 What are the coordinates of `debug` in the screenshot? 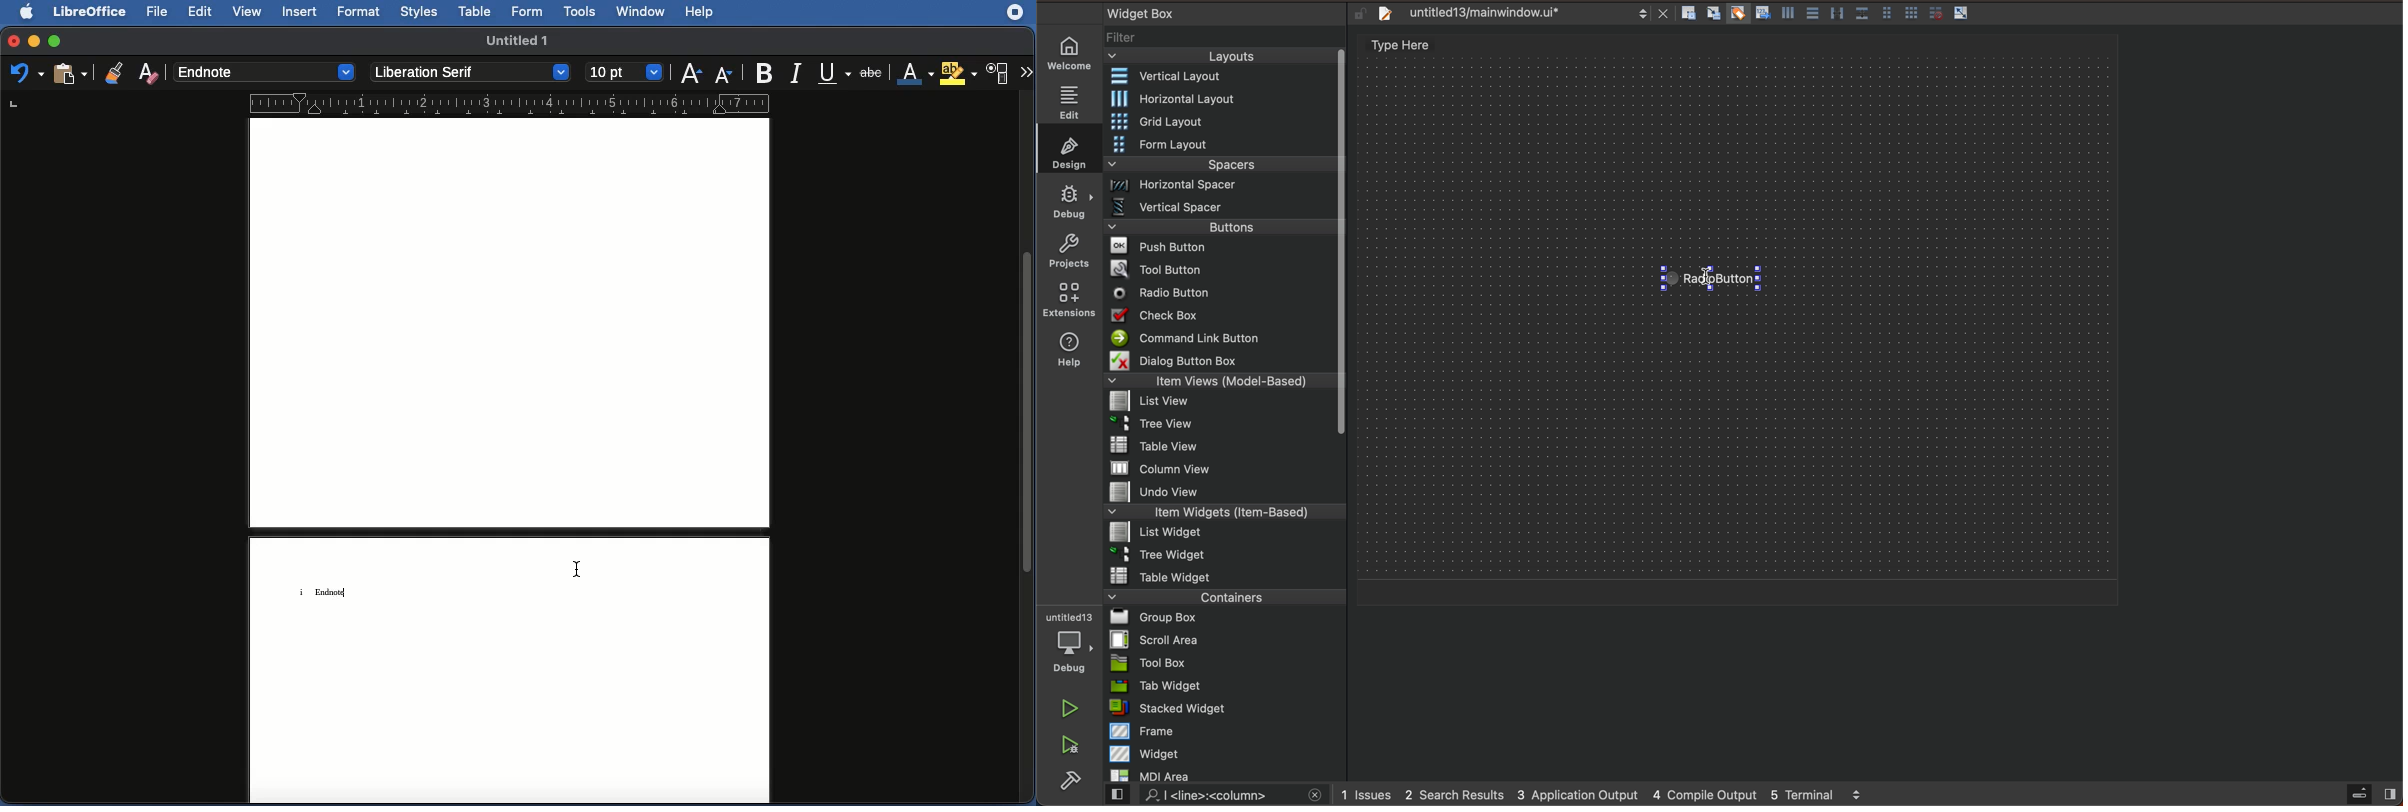 It's located at (1075, 644).